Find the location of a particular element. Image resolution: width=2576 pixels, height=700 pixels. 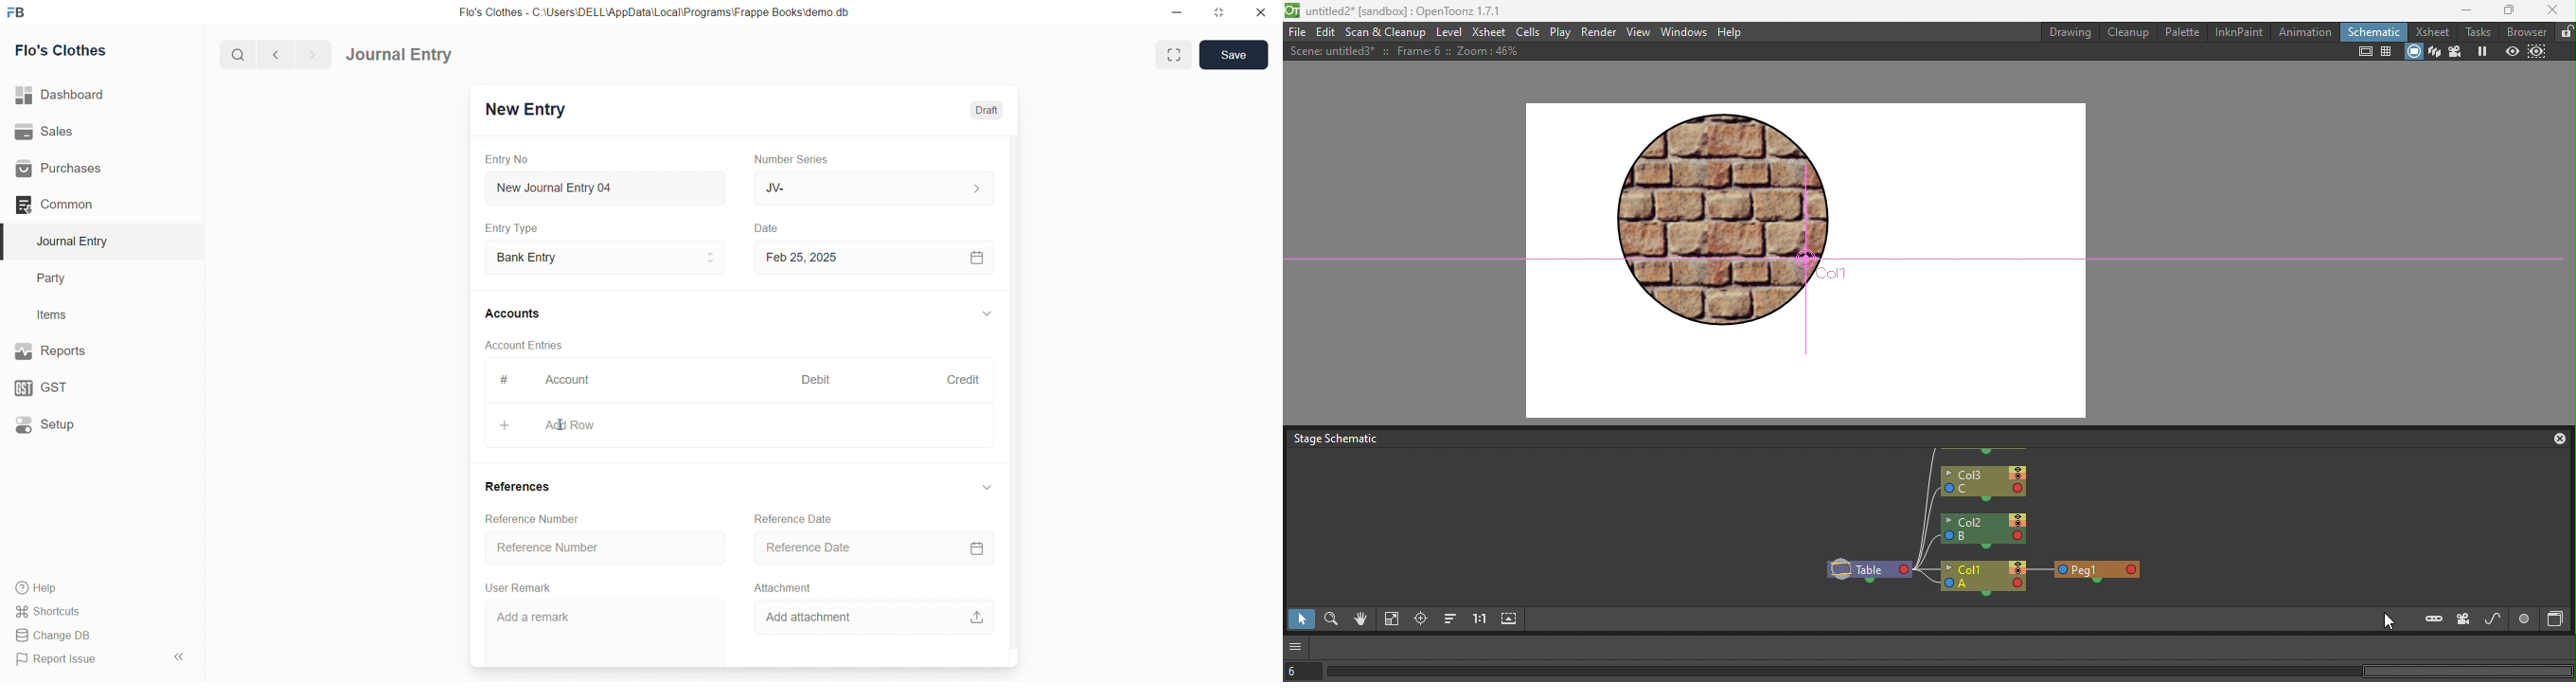

Setup is located at coordinates (94, 423).